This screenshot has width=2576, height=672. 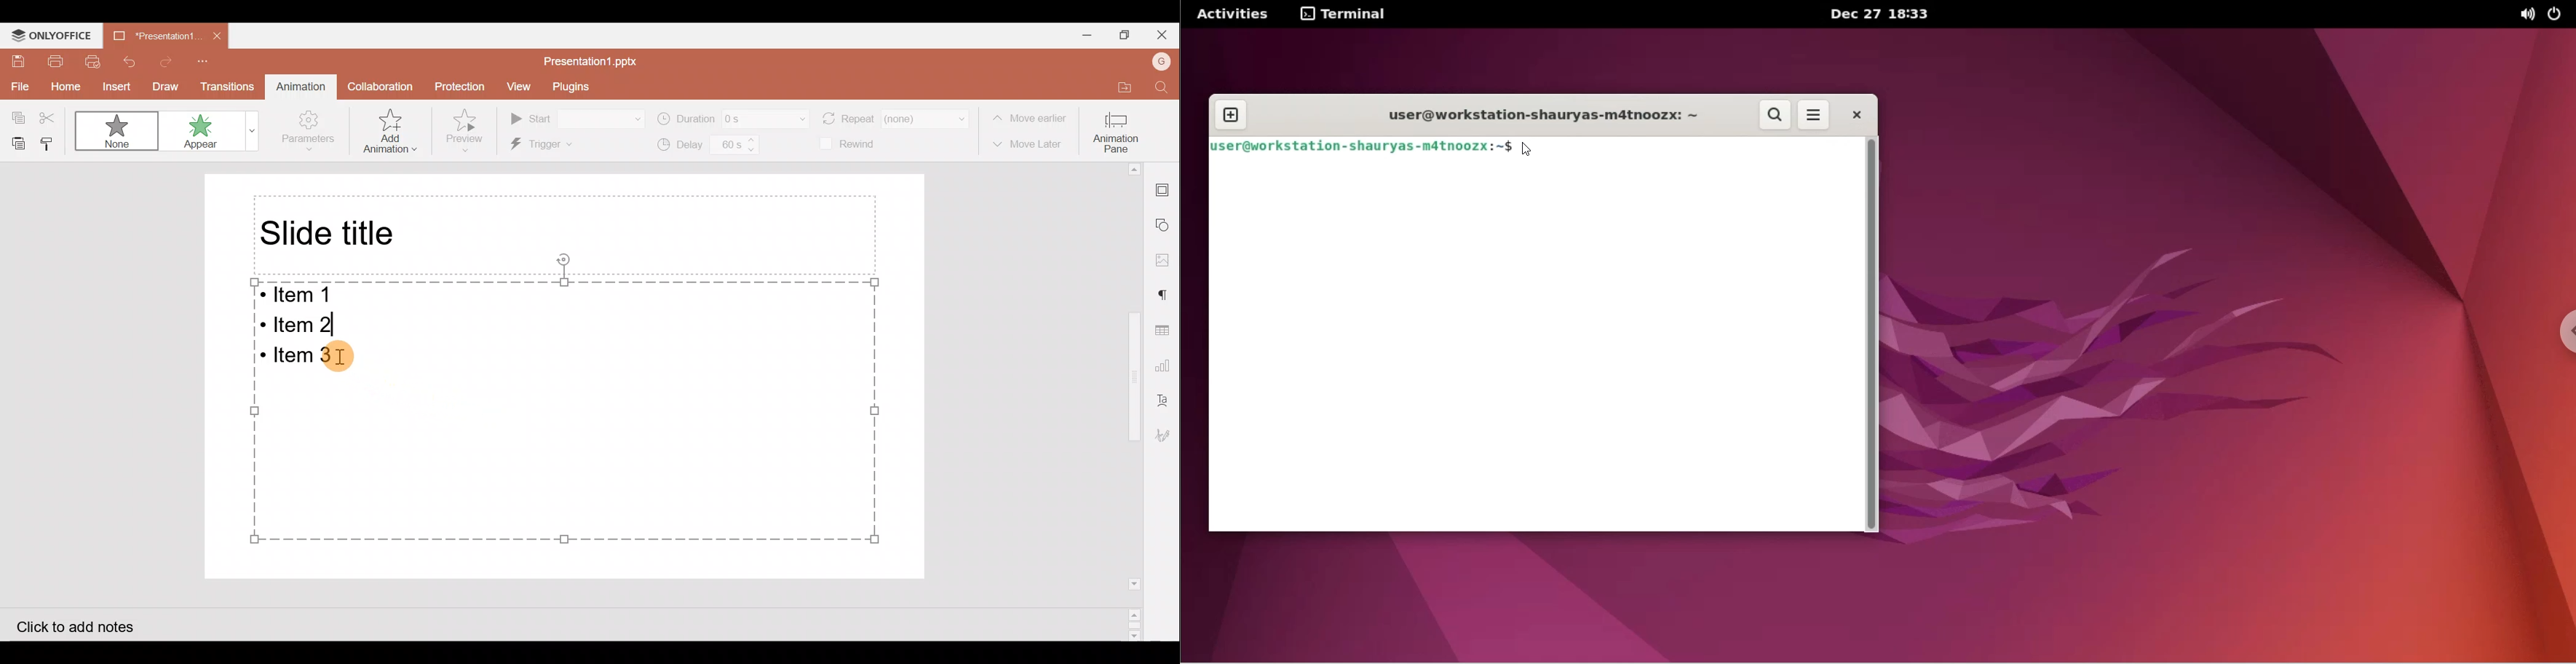 I want to click on Start, so click(x=578, y=117).